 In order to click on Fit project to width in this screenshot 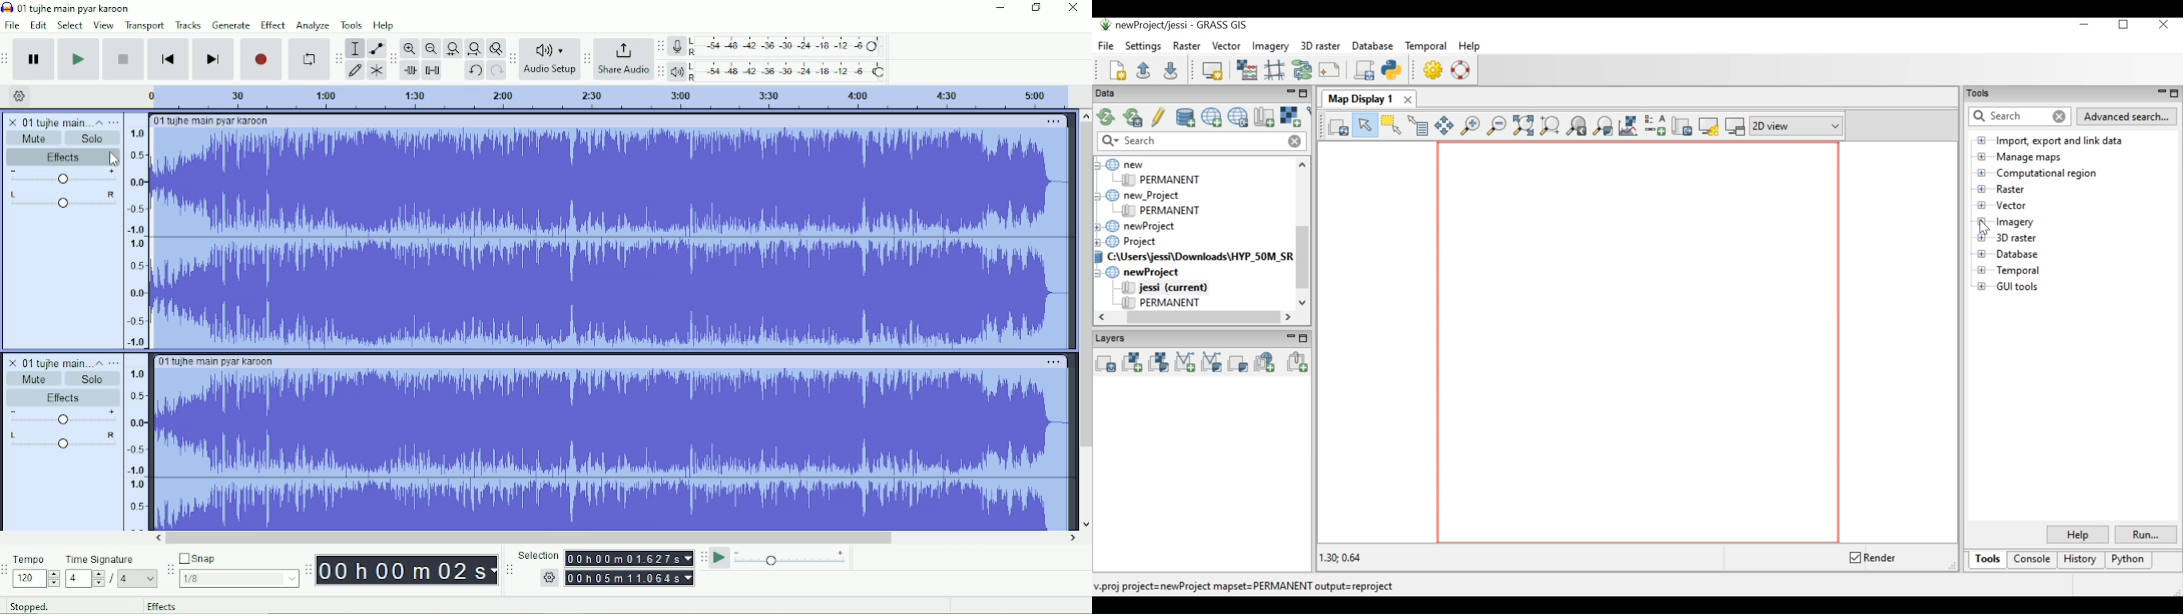, I will do `click(473, 49)`.